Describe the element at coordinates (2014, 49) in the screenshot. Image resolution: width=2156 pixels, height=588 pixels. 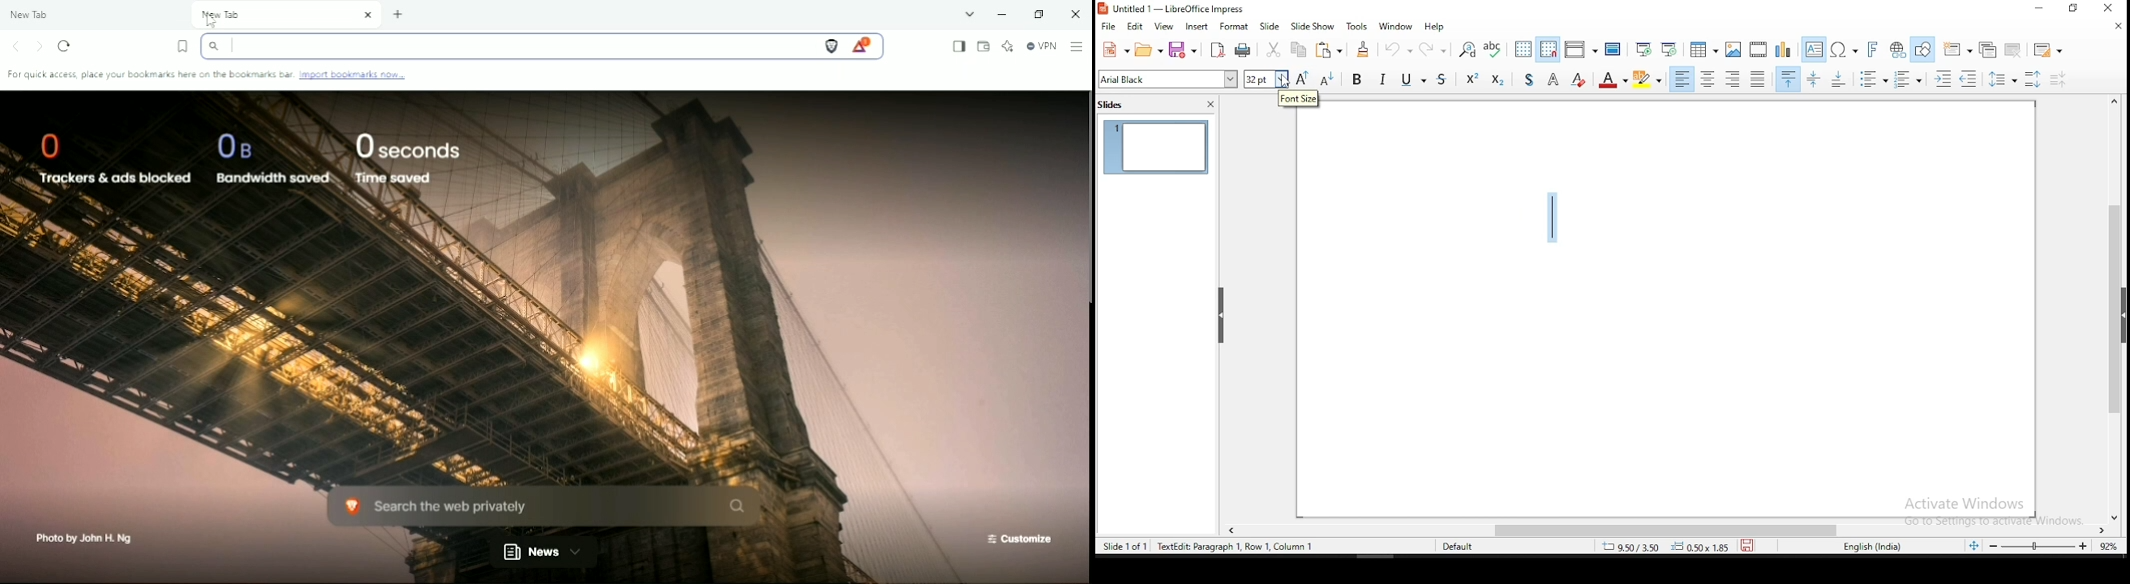
I see `delete slide` at that location.